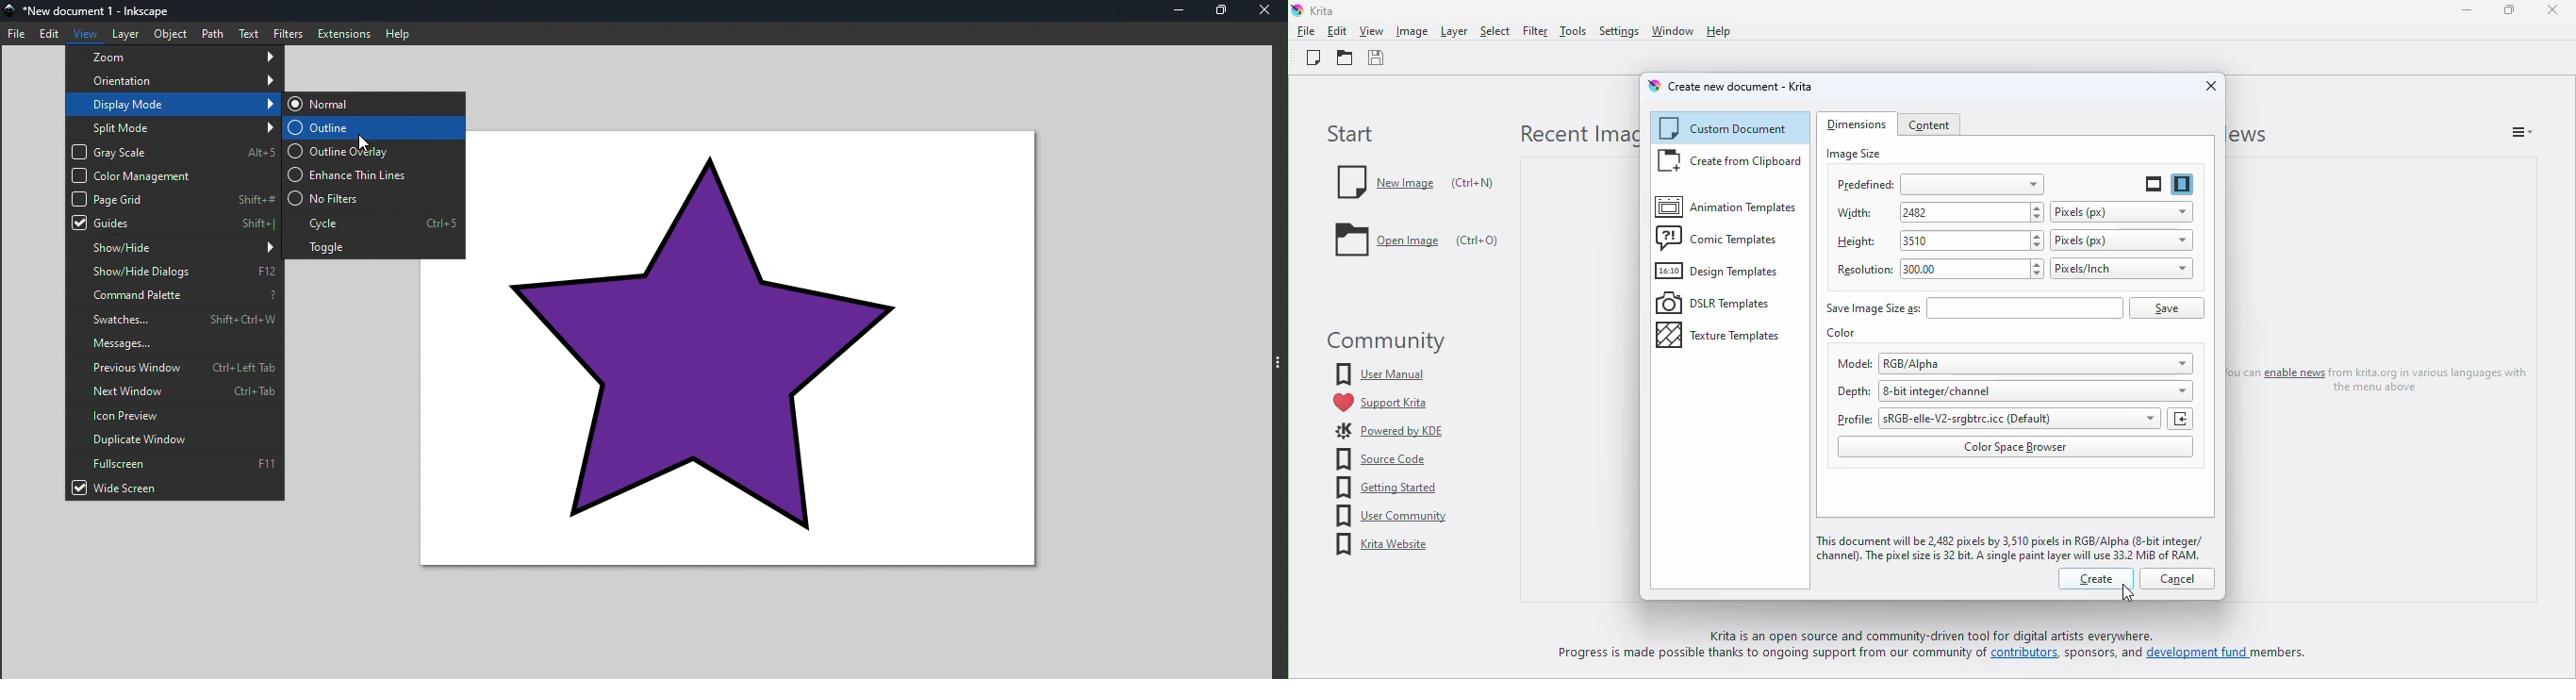 This screenshot has height=700, width=2576. What do you see at coordinates (91, 13) in the screenshot?
I see `File name` at bounding box center [91, 13].